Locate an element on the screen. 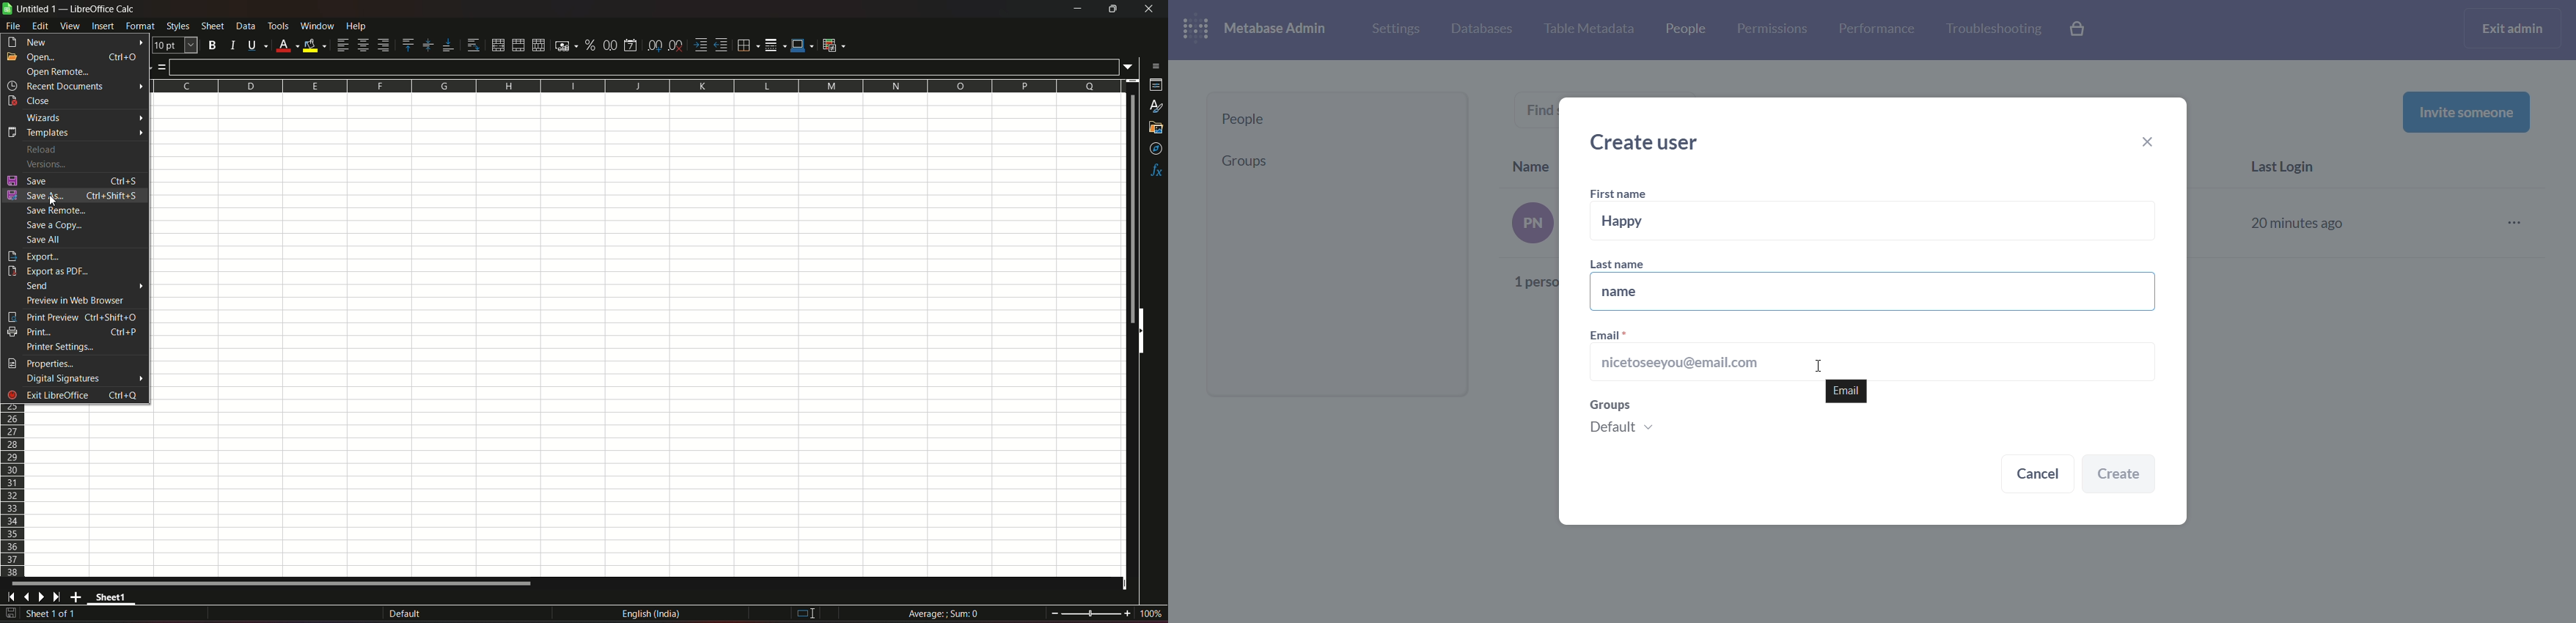 The width and height of the screenshot is (2576, 644). wizards is located at coordinates (83, 117).